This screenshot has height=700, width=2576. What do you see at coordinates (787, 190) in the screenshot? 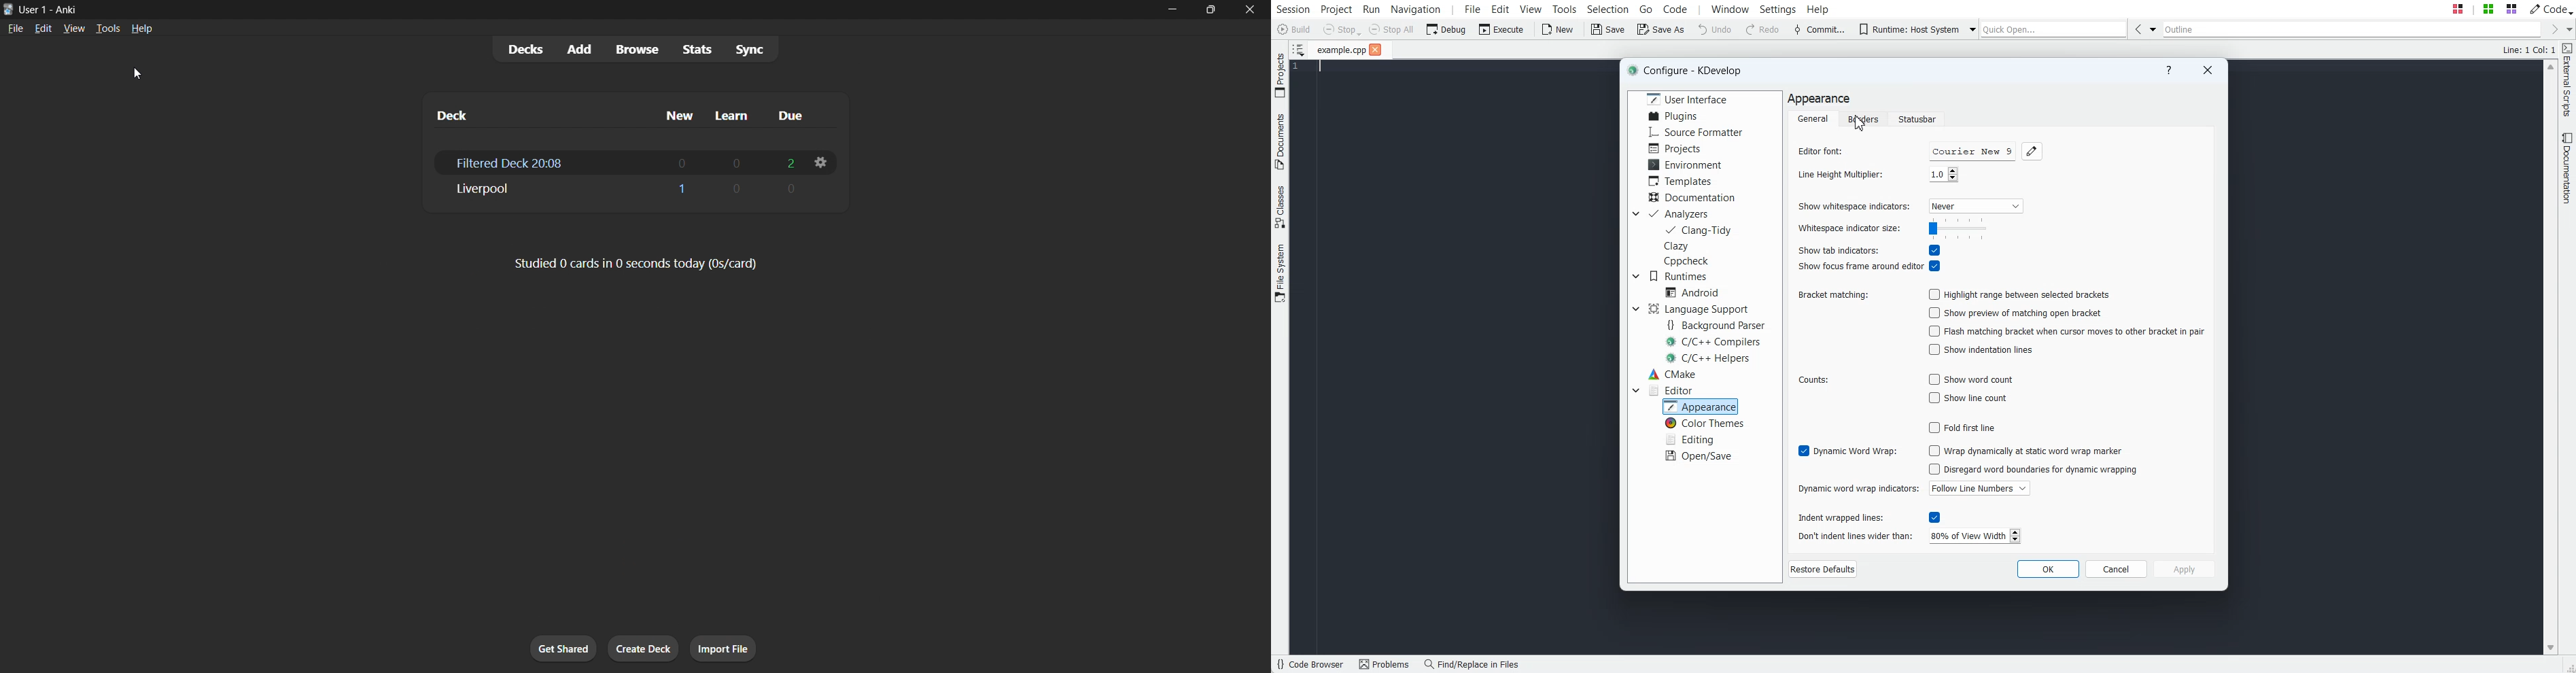
I see `0` at bounding box center [787, 190].